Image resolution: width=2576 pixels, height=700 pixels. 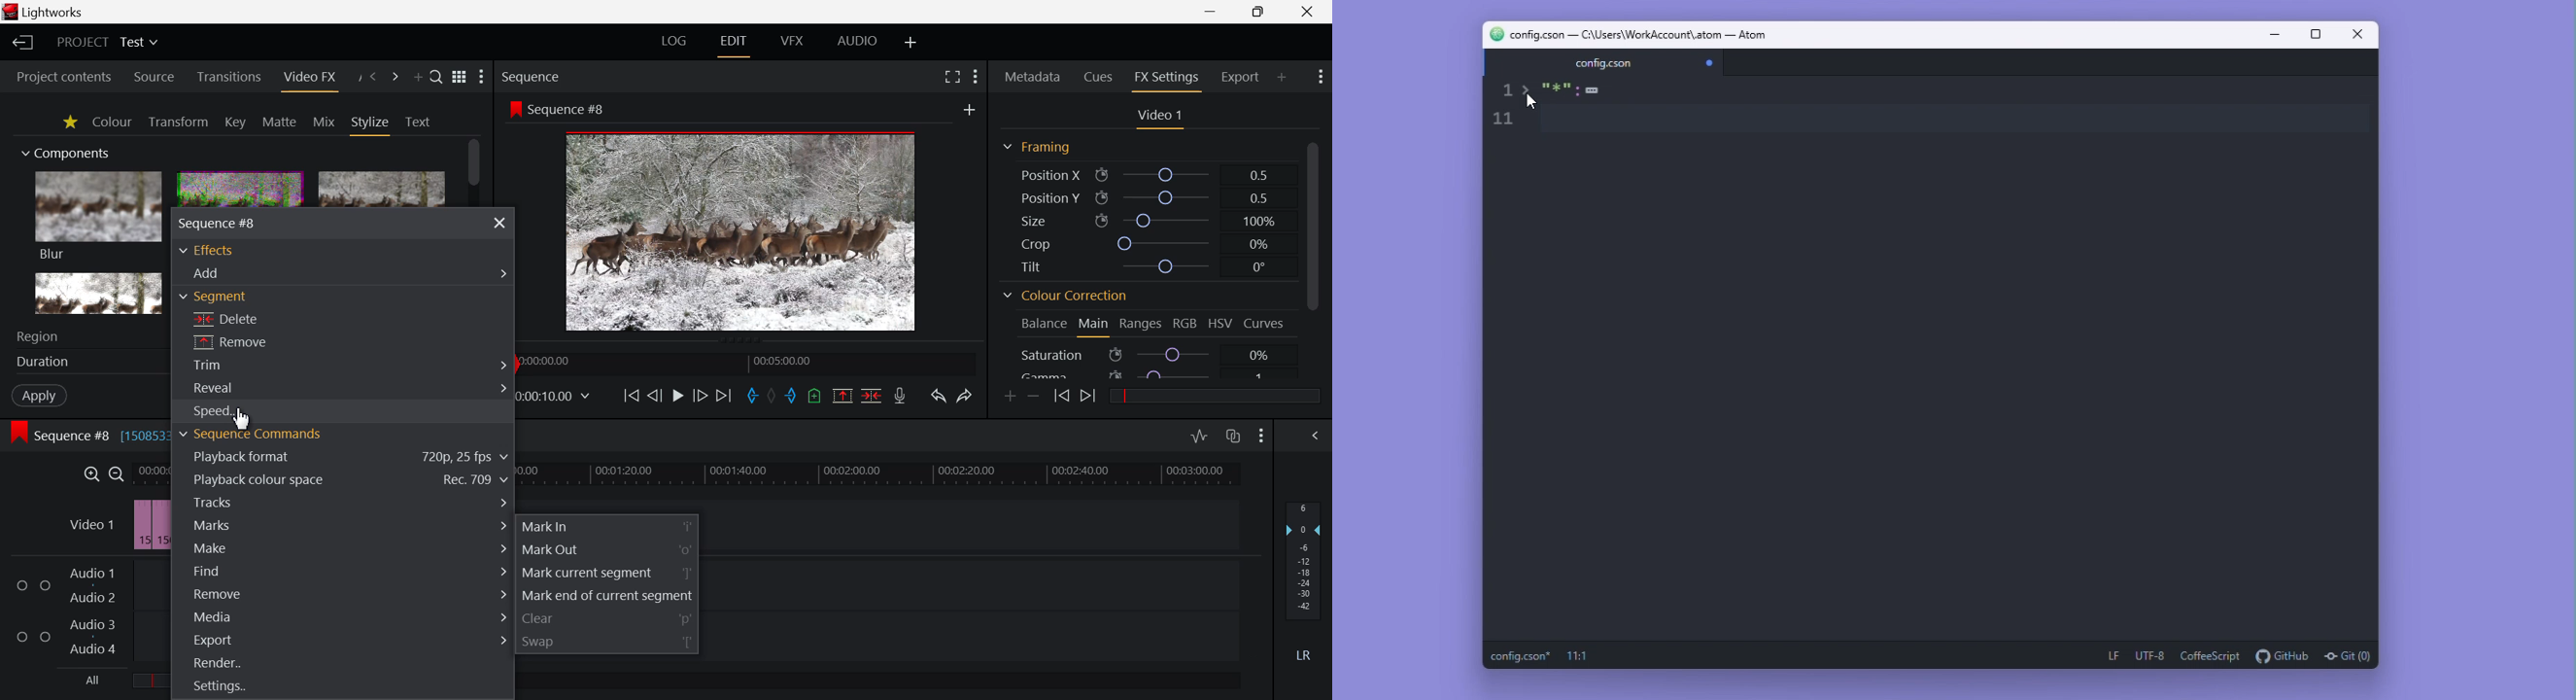 I want to click on Close, so click(x=1310, y=12).